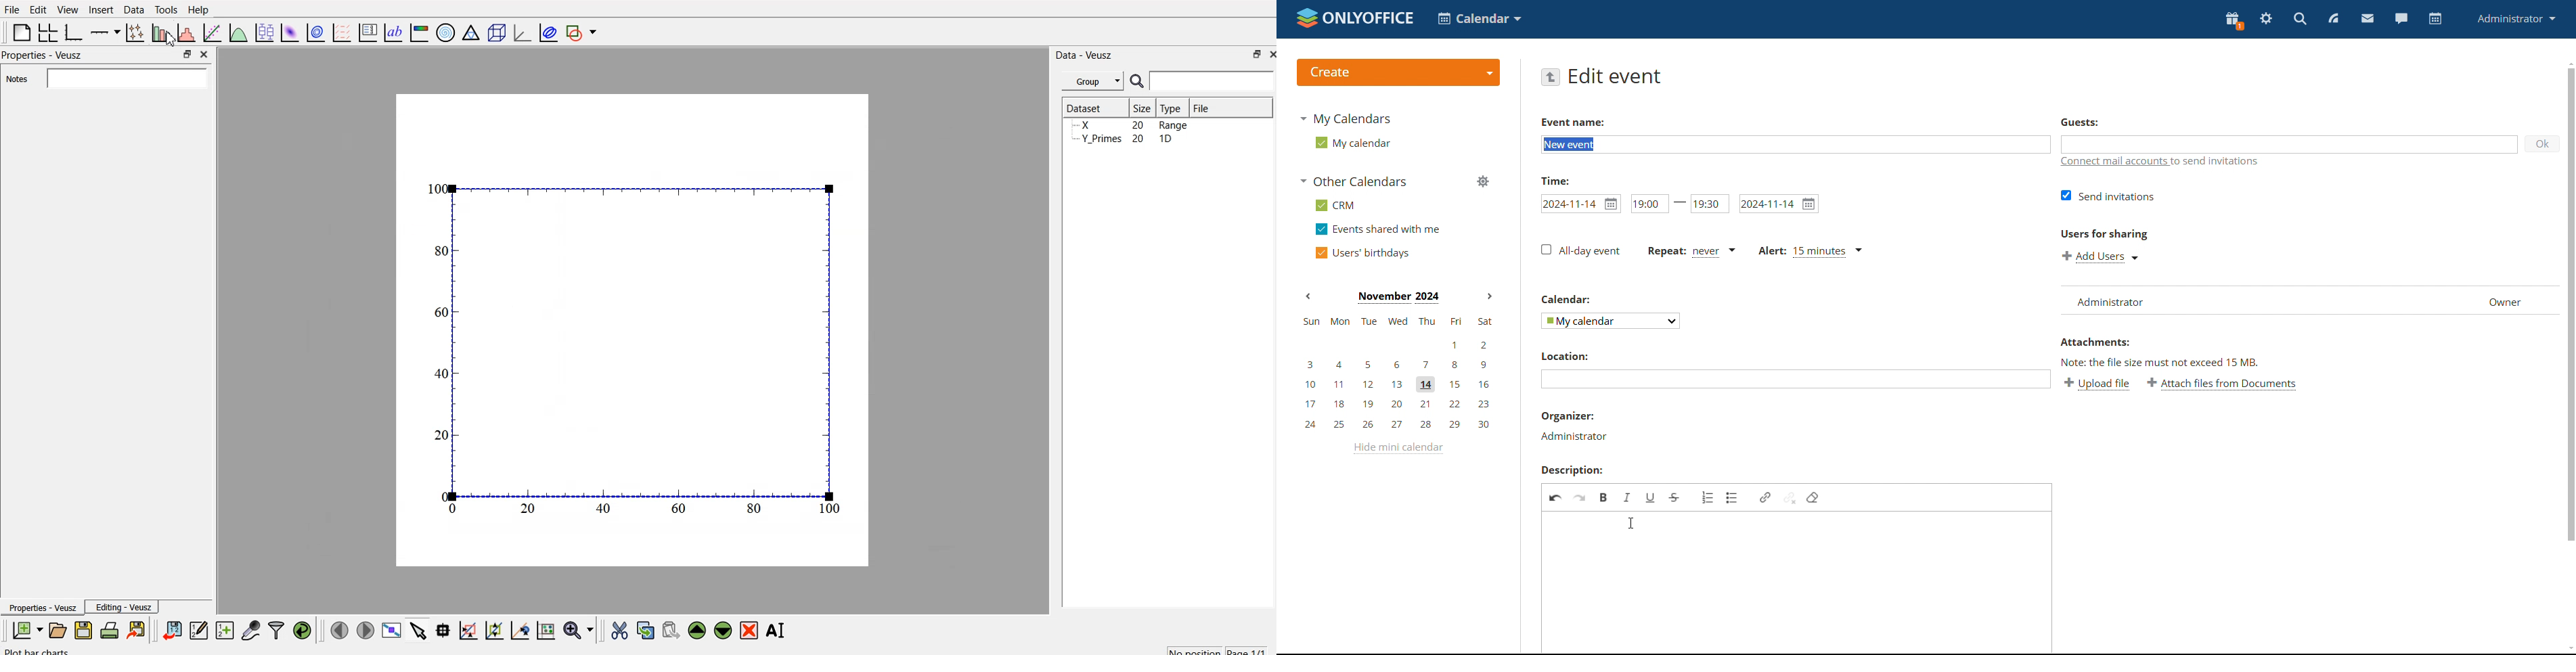  Describe the element at coordinates (1628, 497) in the screenshot. I see `italic` at that location.